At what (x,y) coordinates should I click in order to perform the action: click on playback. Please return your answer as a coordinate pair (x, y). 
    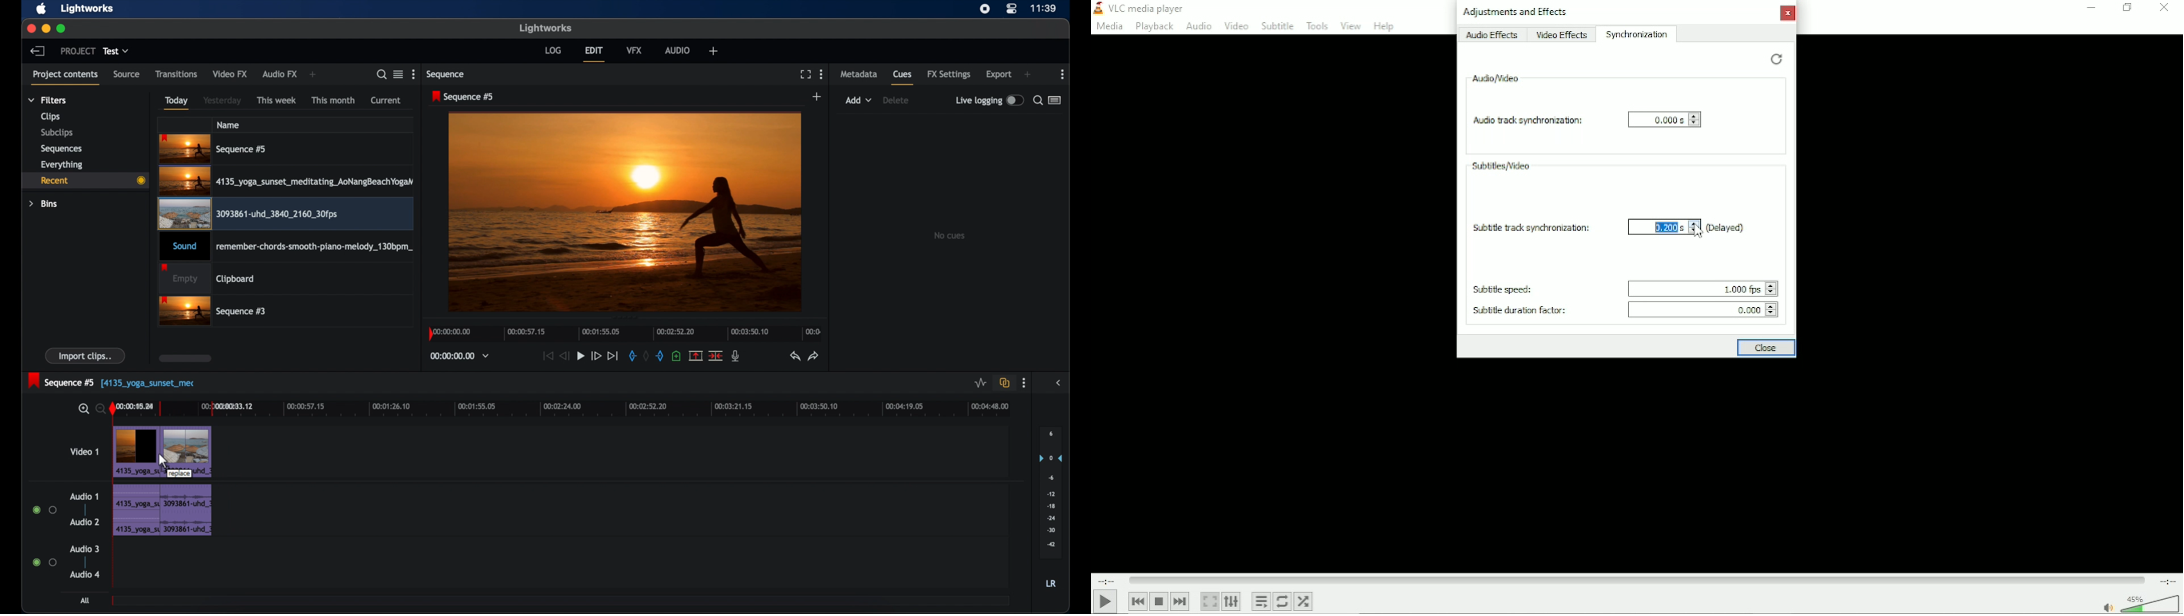
    Looking at the image, I should click on (1155, 27).